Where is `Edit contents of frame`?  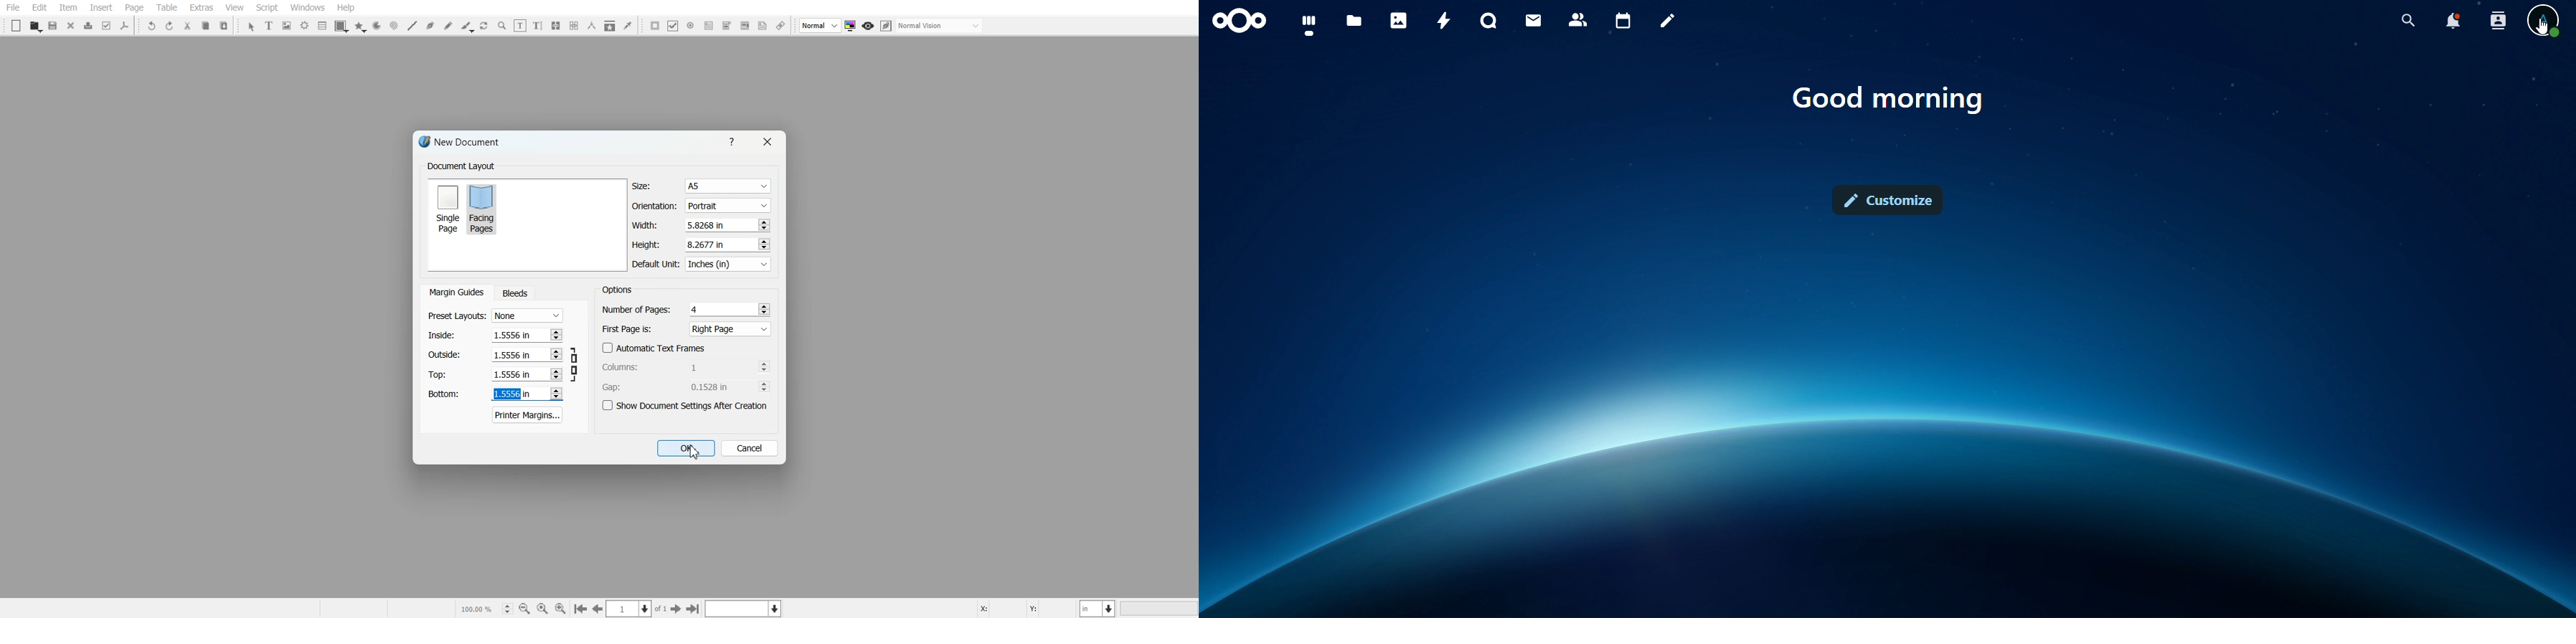 Edit contents of frame is located at coordinates (520, 25).